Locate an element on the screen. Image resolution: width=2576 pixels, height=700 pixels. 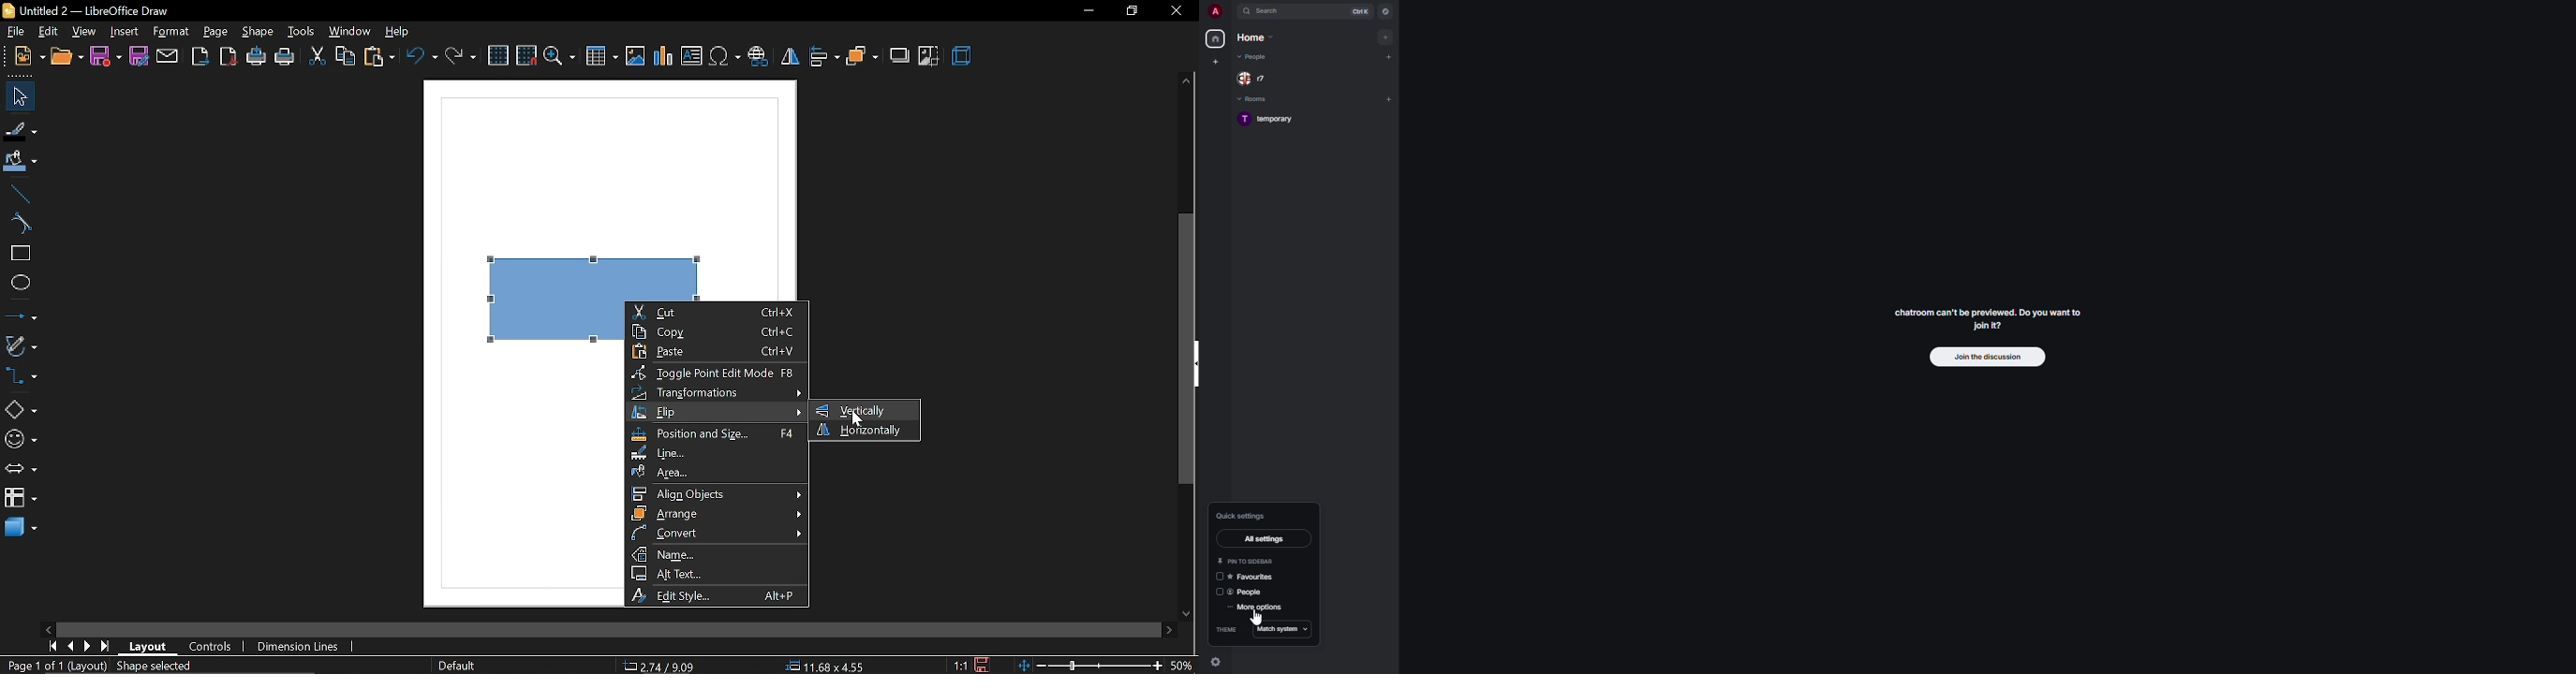
curves and arrows is located at coordinates (22, 345).